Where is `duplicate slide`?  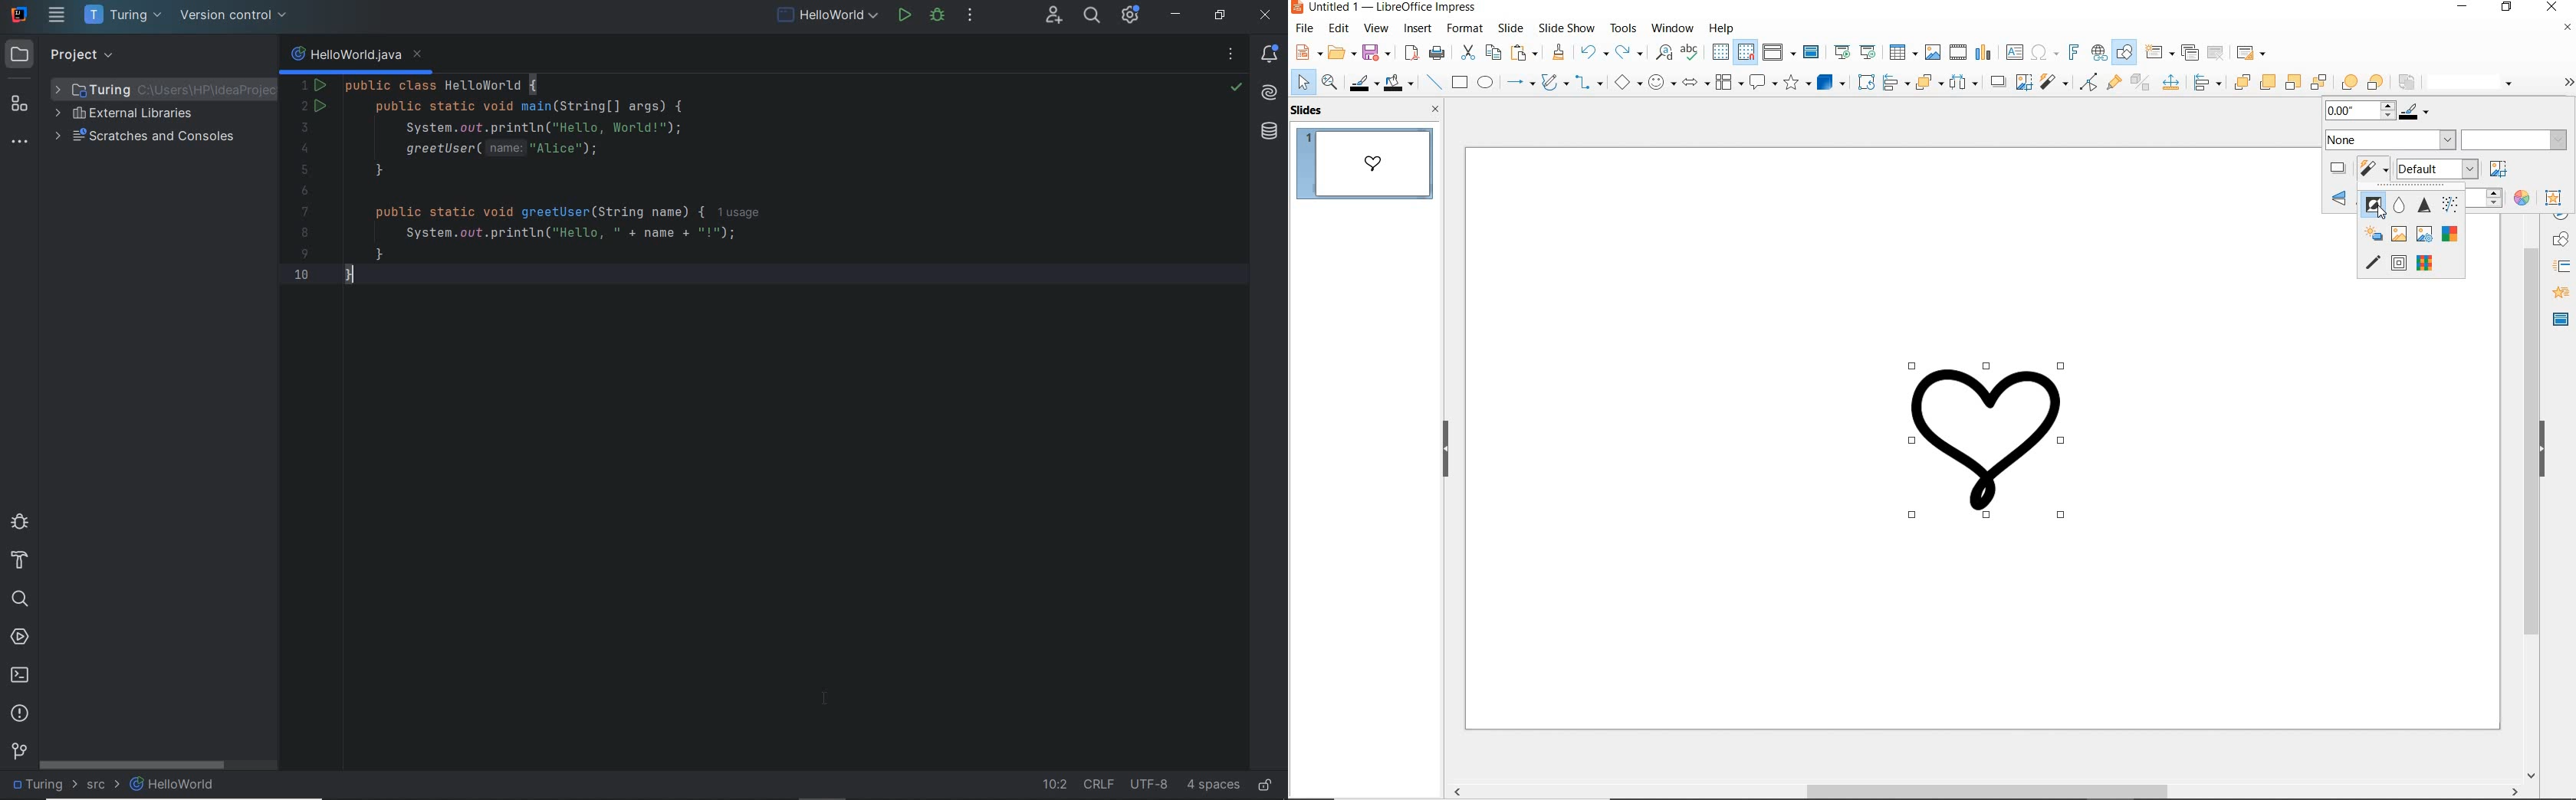
duplicate slide is located at coordinates (2188, 53).